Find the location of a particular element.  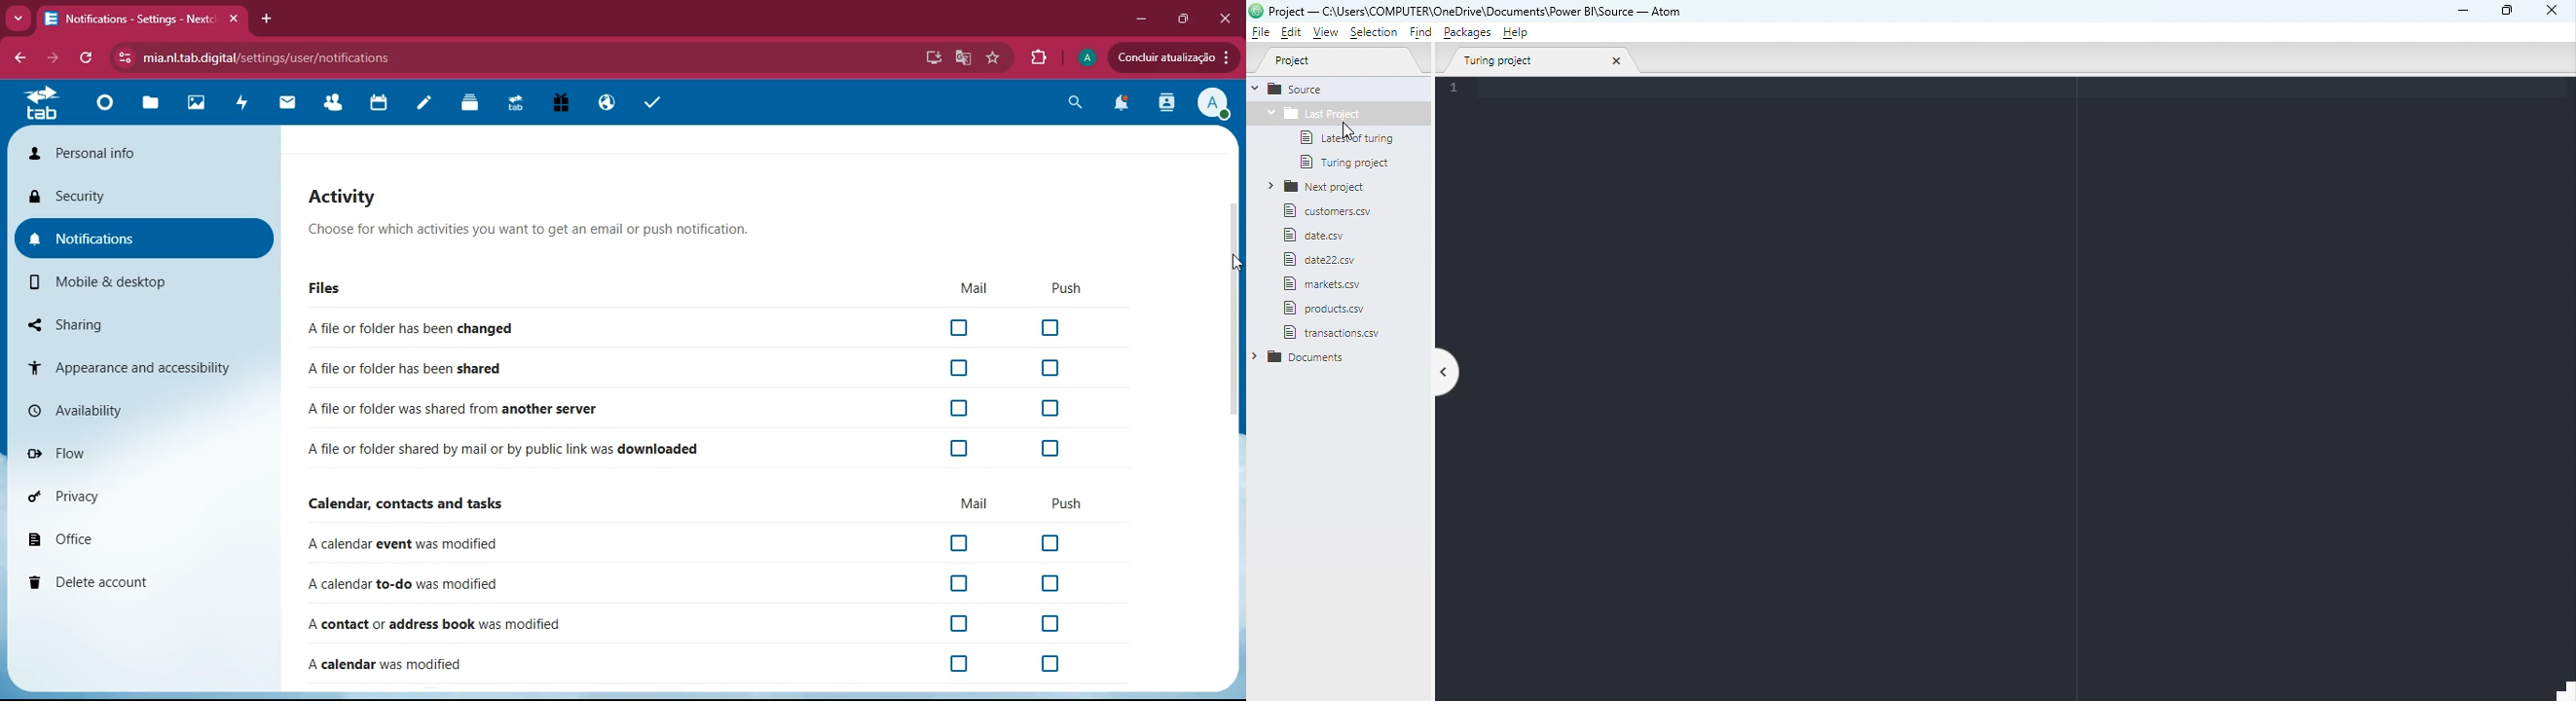

home is located at coordinates (101, 111).